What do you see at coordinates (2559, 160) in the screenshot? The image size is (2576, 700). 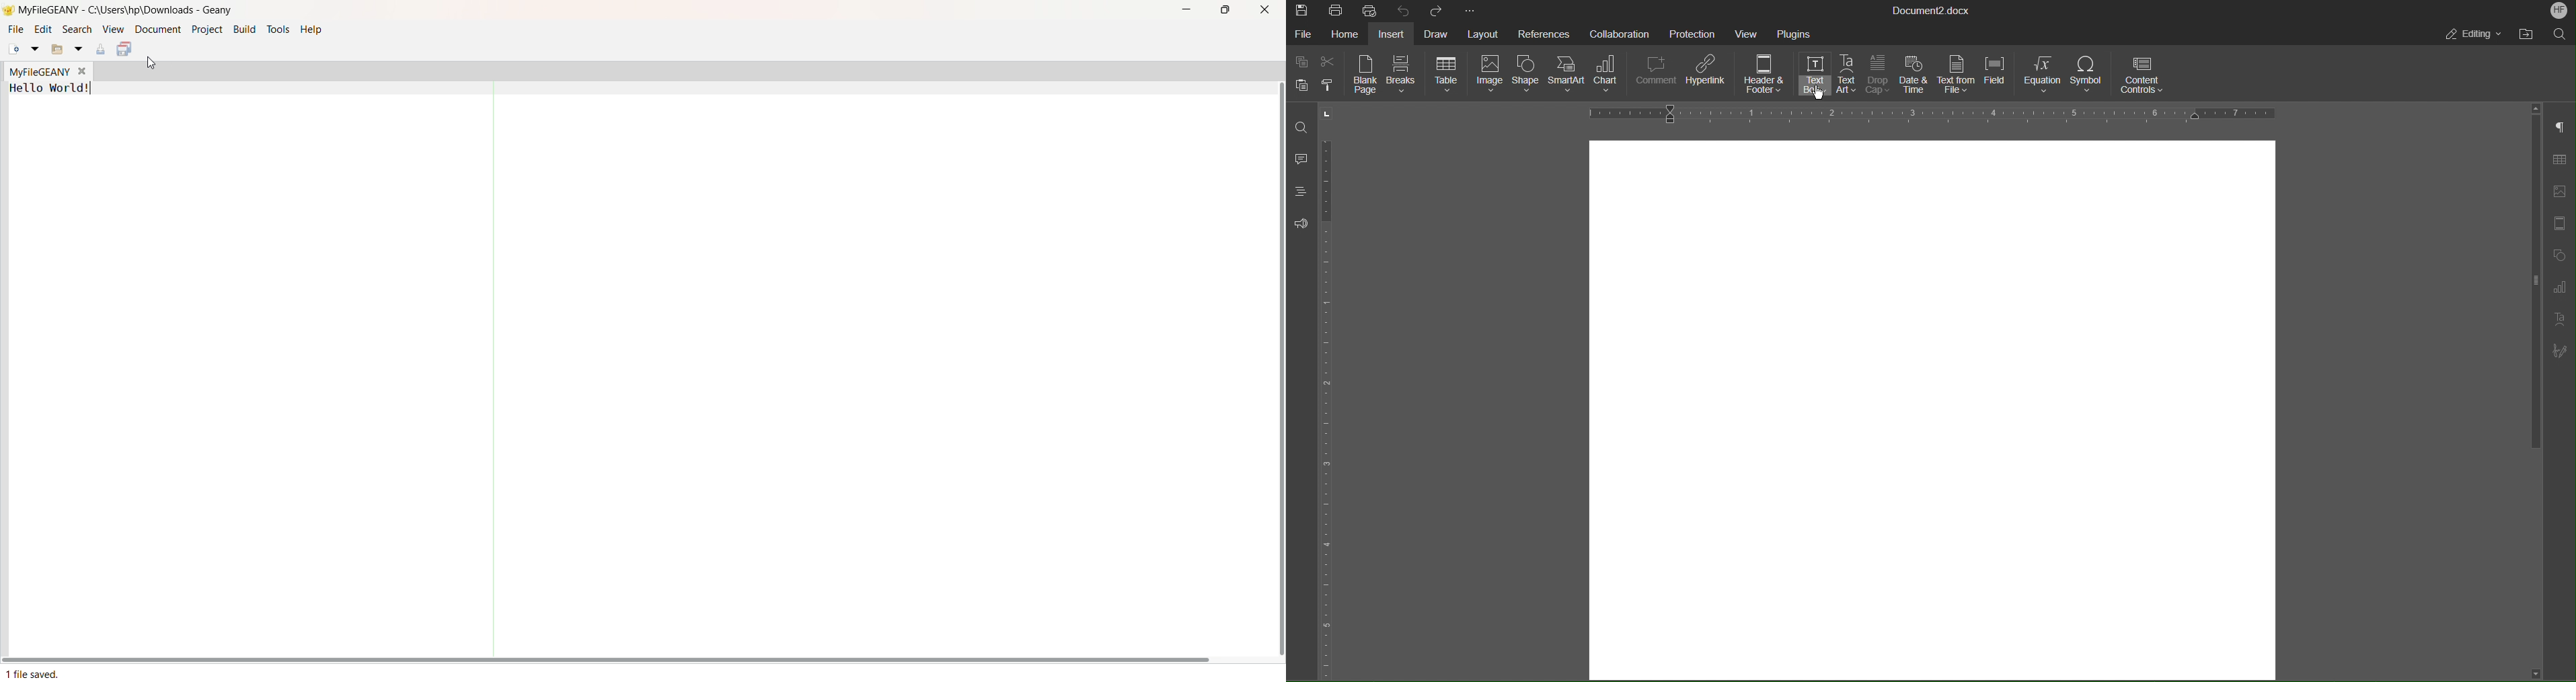 I see `Table` at bounding box center [2559, 160].